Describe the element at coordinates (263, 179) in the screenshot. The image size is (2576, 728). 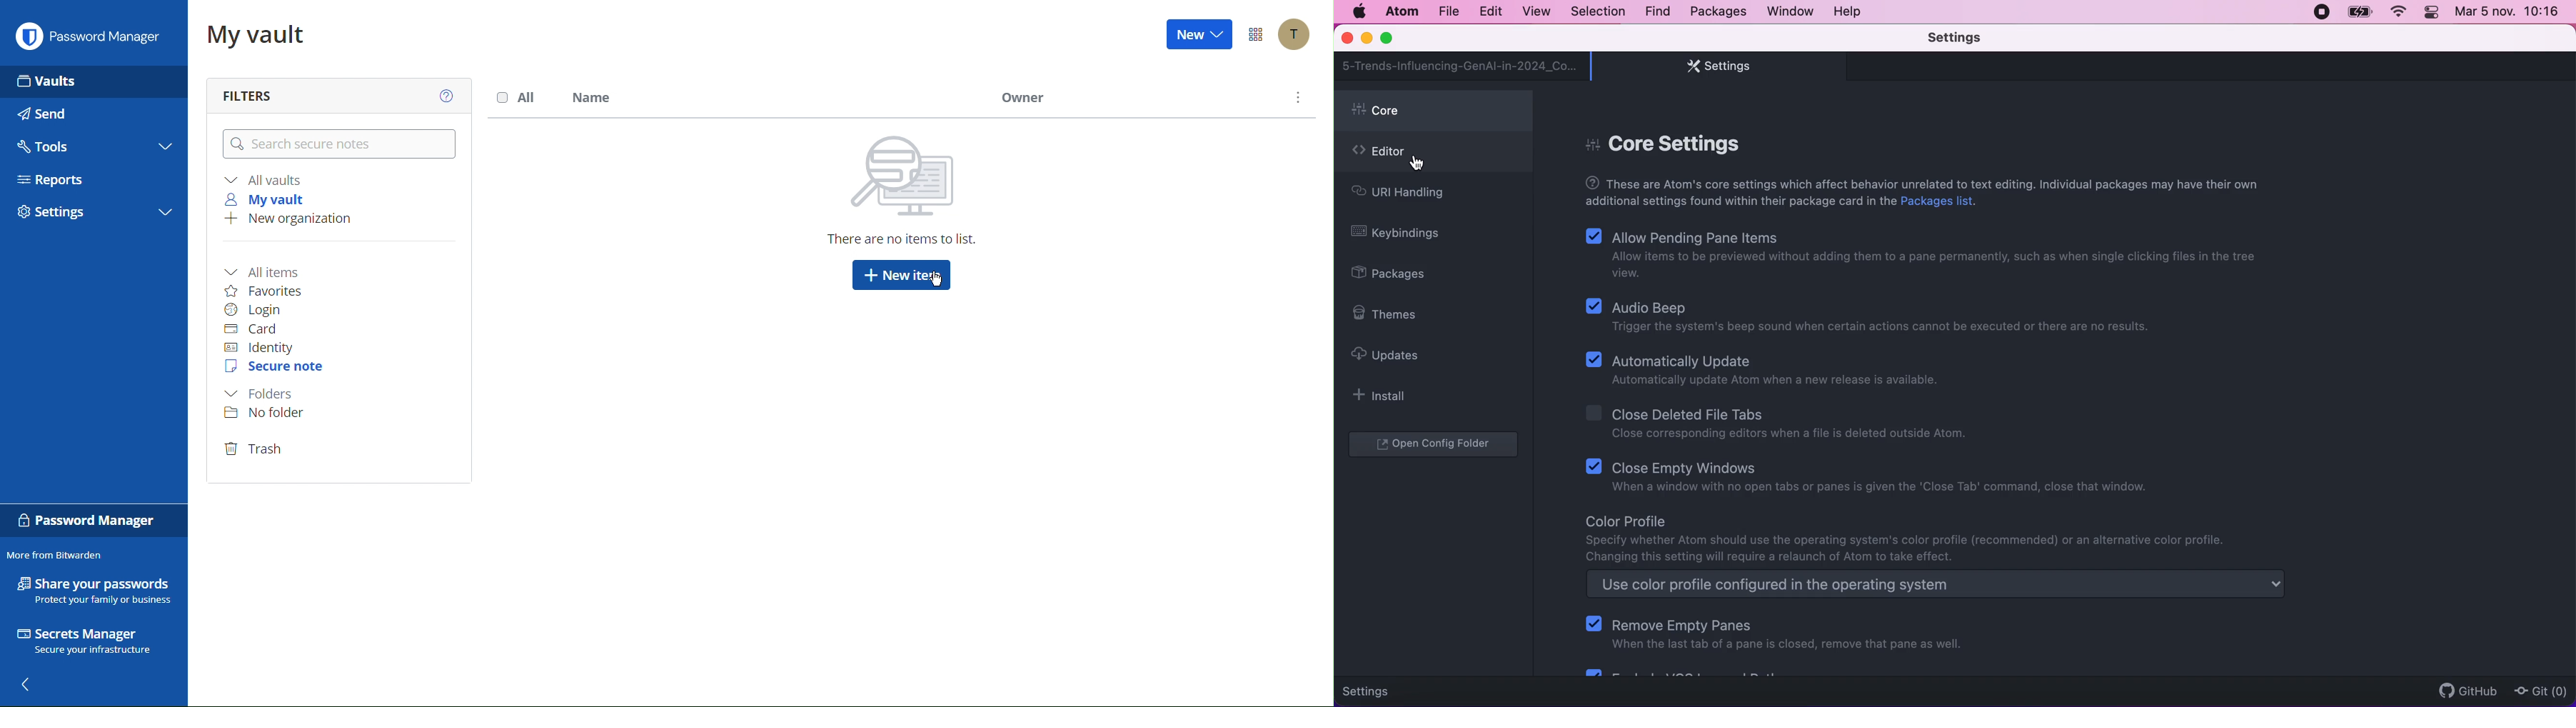
I see `All vaults` at that location.